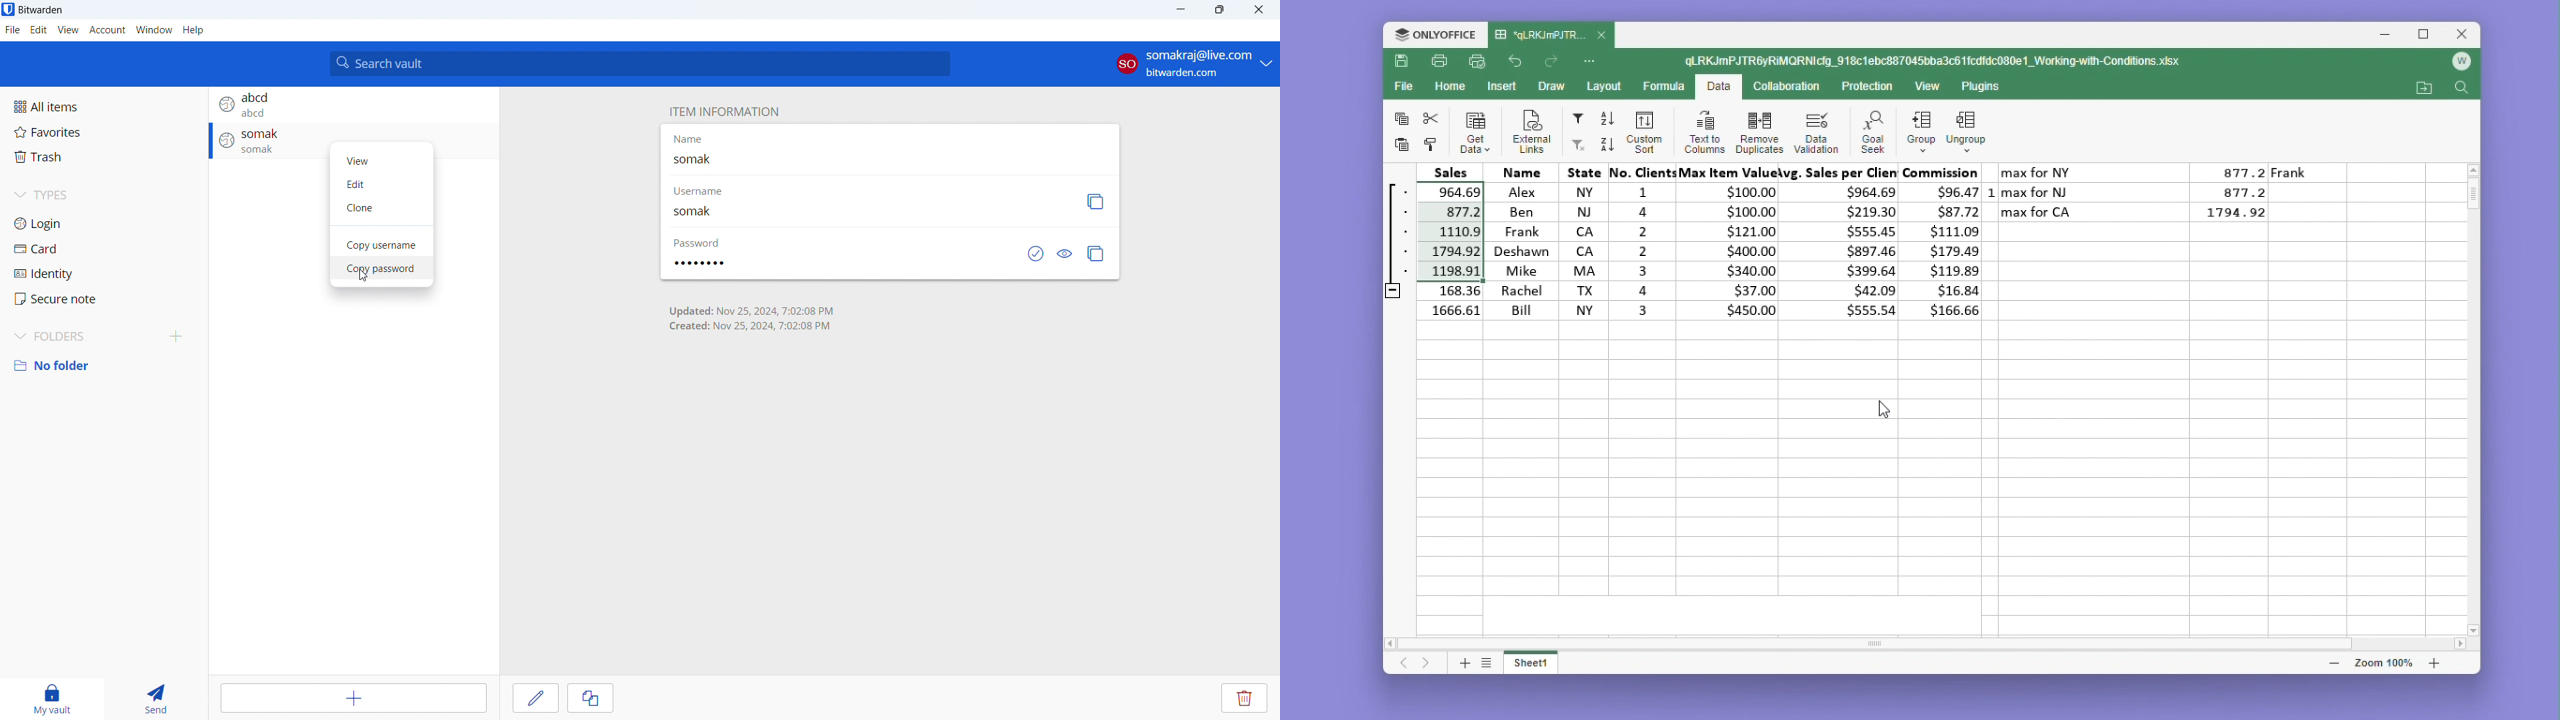  What do you see at coordinates (1862, 87) in the screenshot?
I see `Protection` at bounding box center [1862, 87].